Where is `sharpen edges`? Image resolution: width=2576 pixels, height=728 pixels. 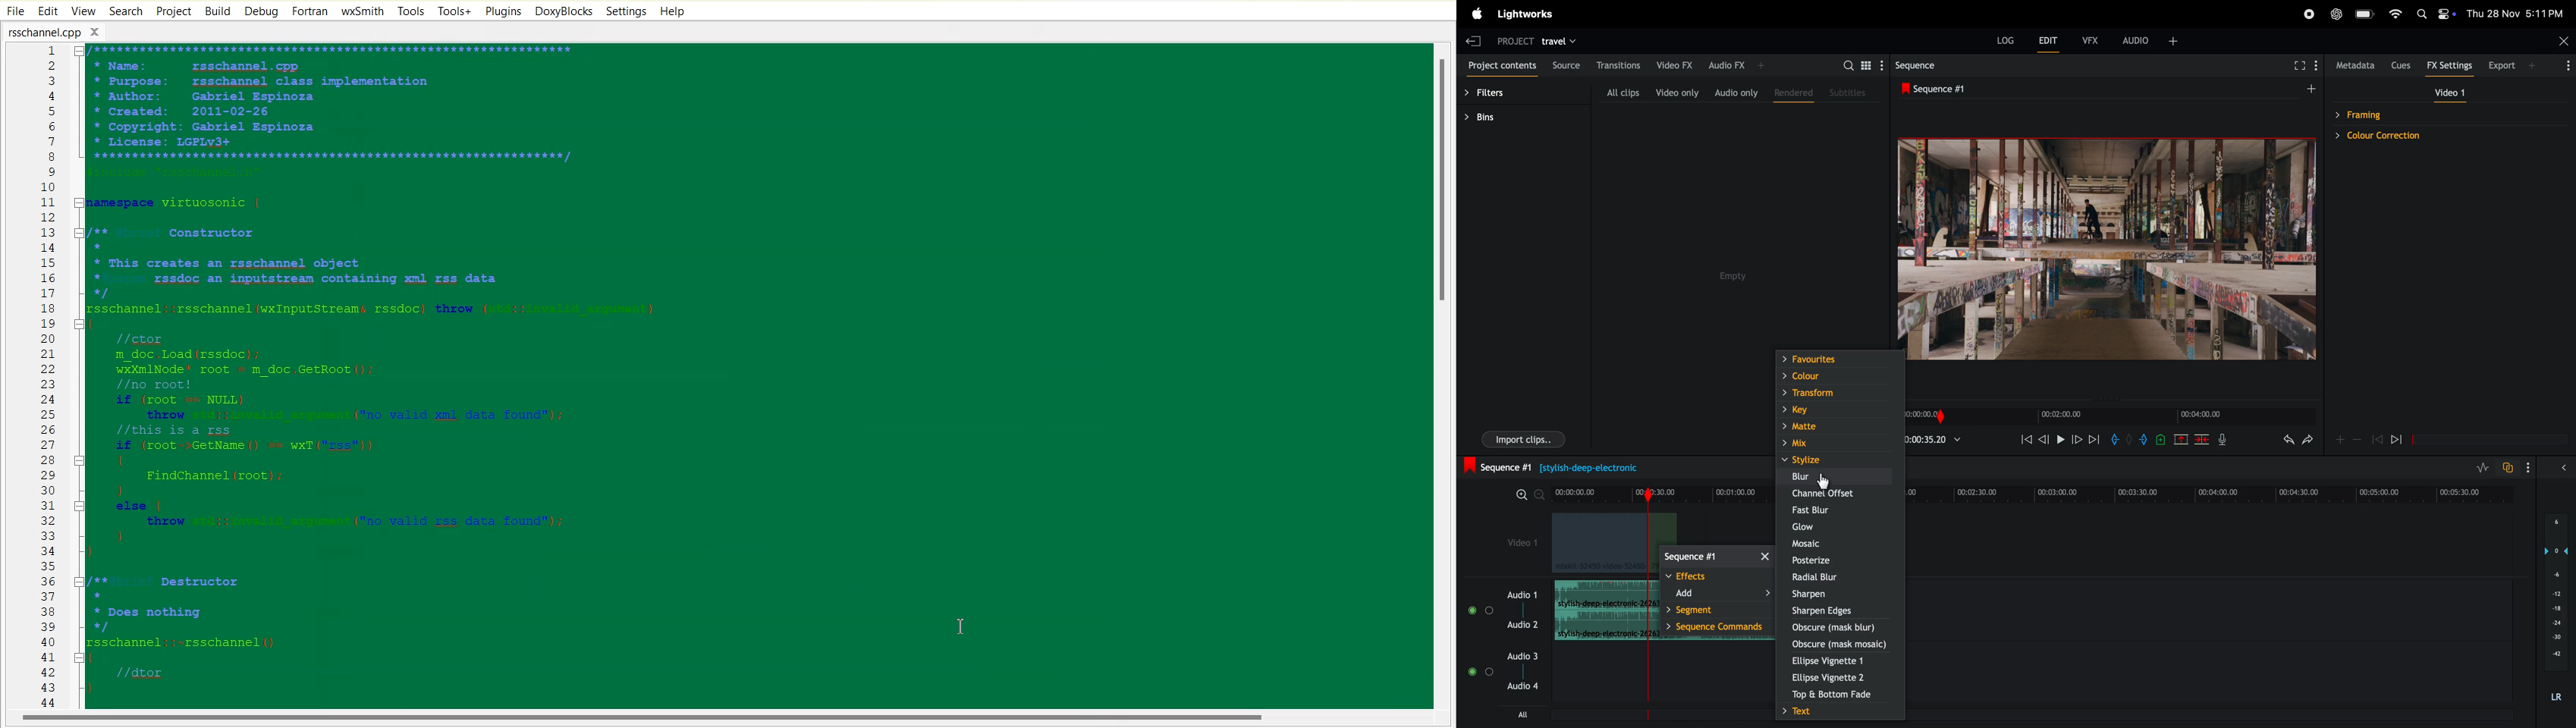 sharpen edges is located at coordinates (1835, 610).